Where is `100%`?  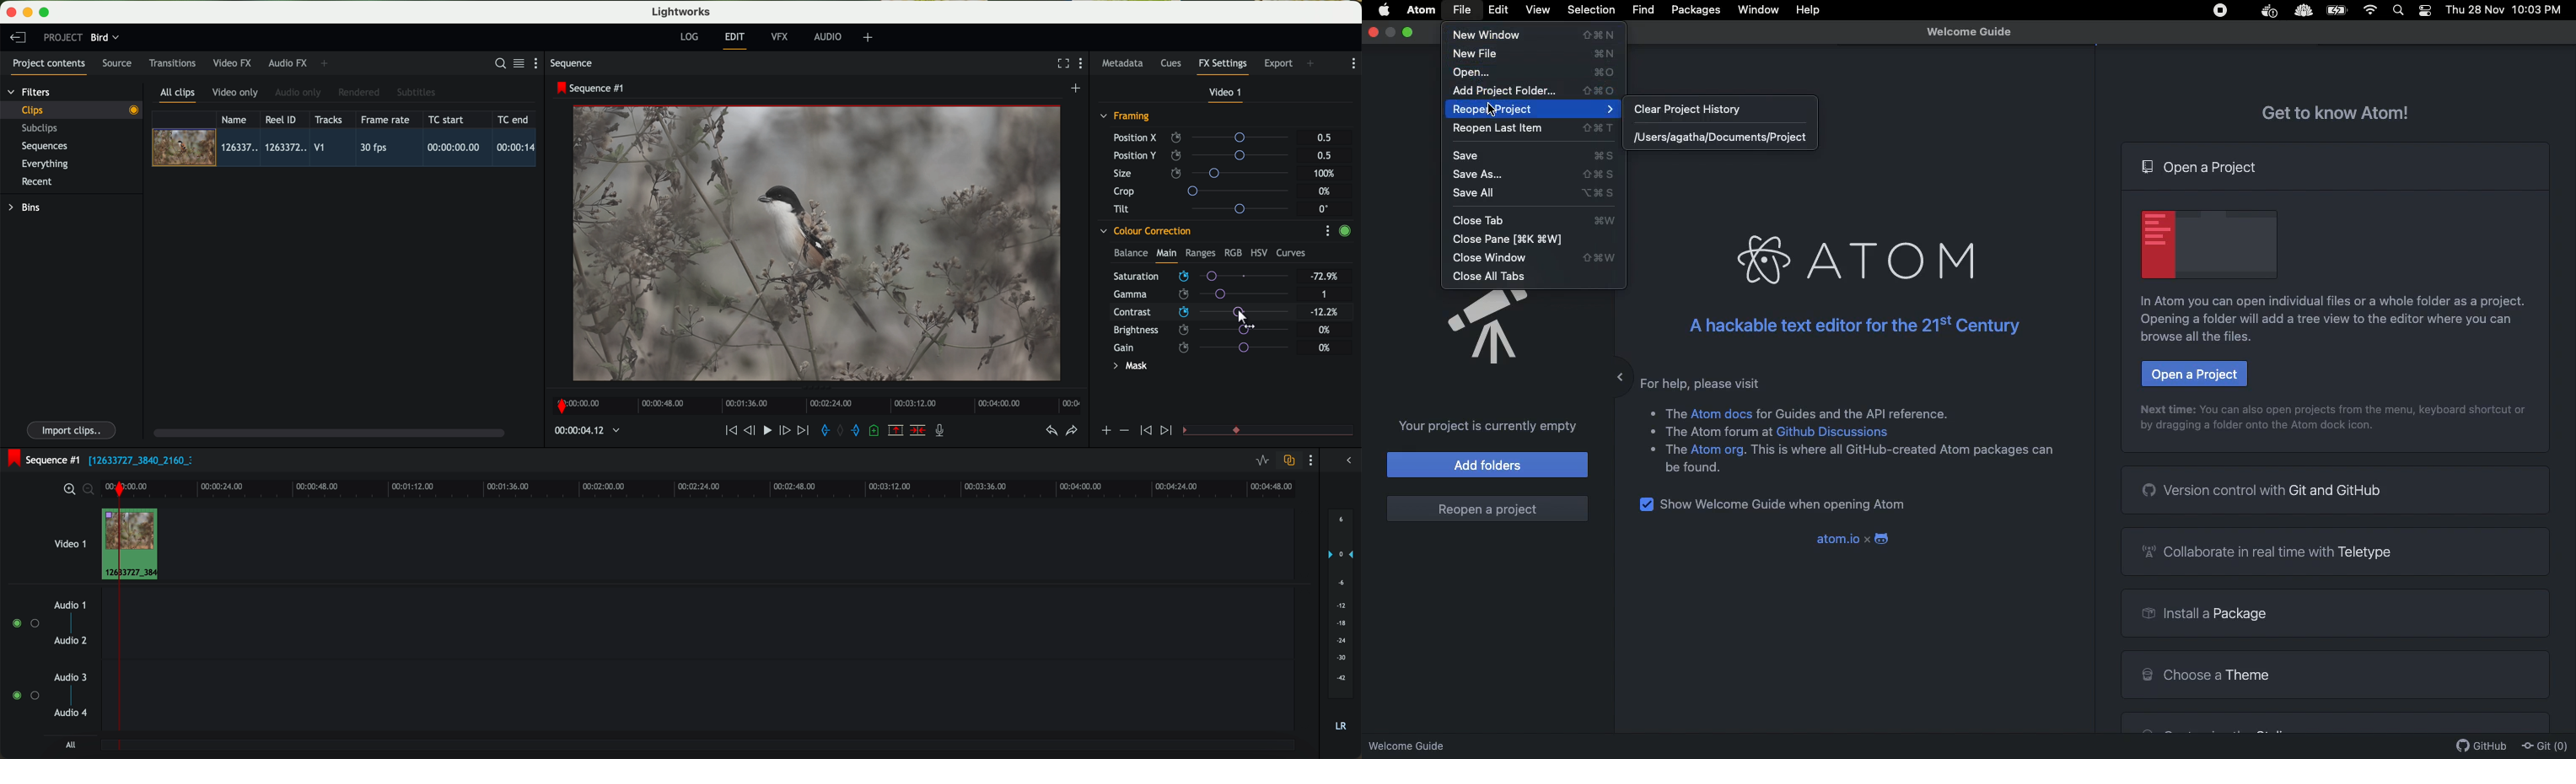
100% is located at coordinates (1327, 173).